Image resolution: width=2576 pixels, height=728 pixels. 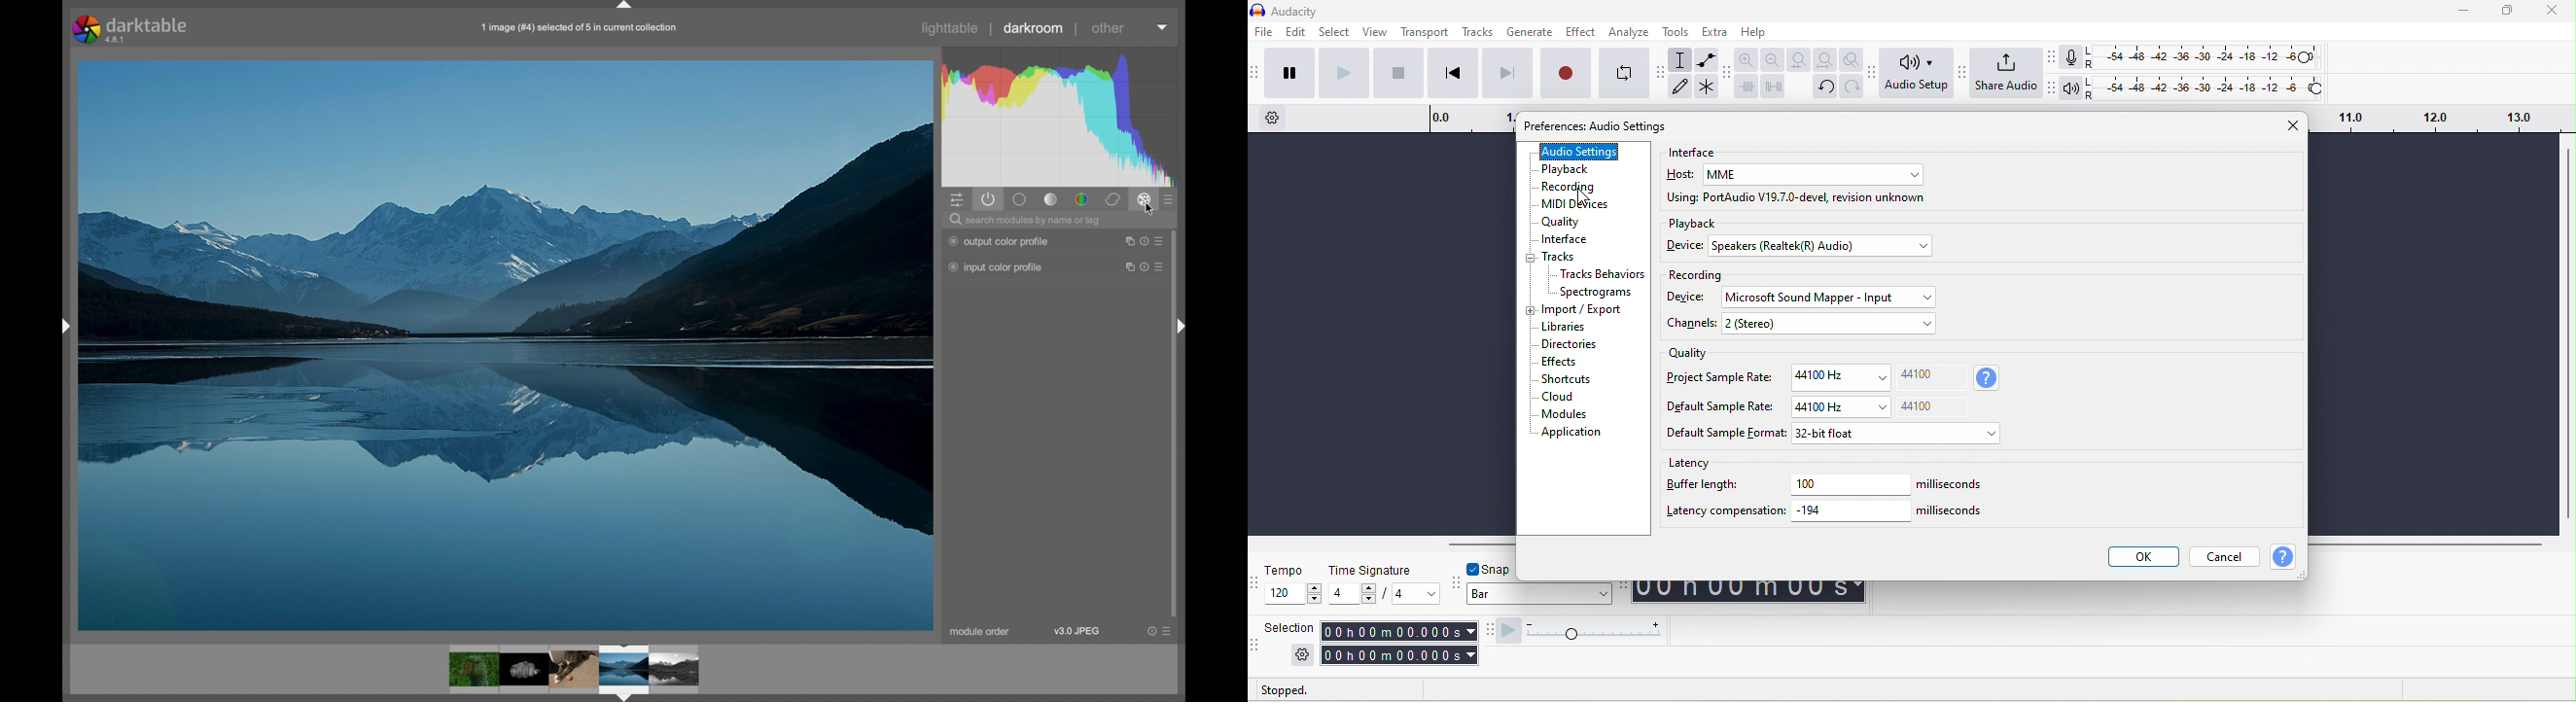 What do you see at coordinates (1852, 88) in the screenshot?
I see `redo` at bounding box center [1852, 88].